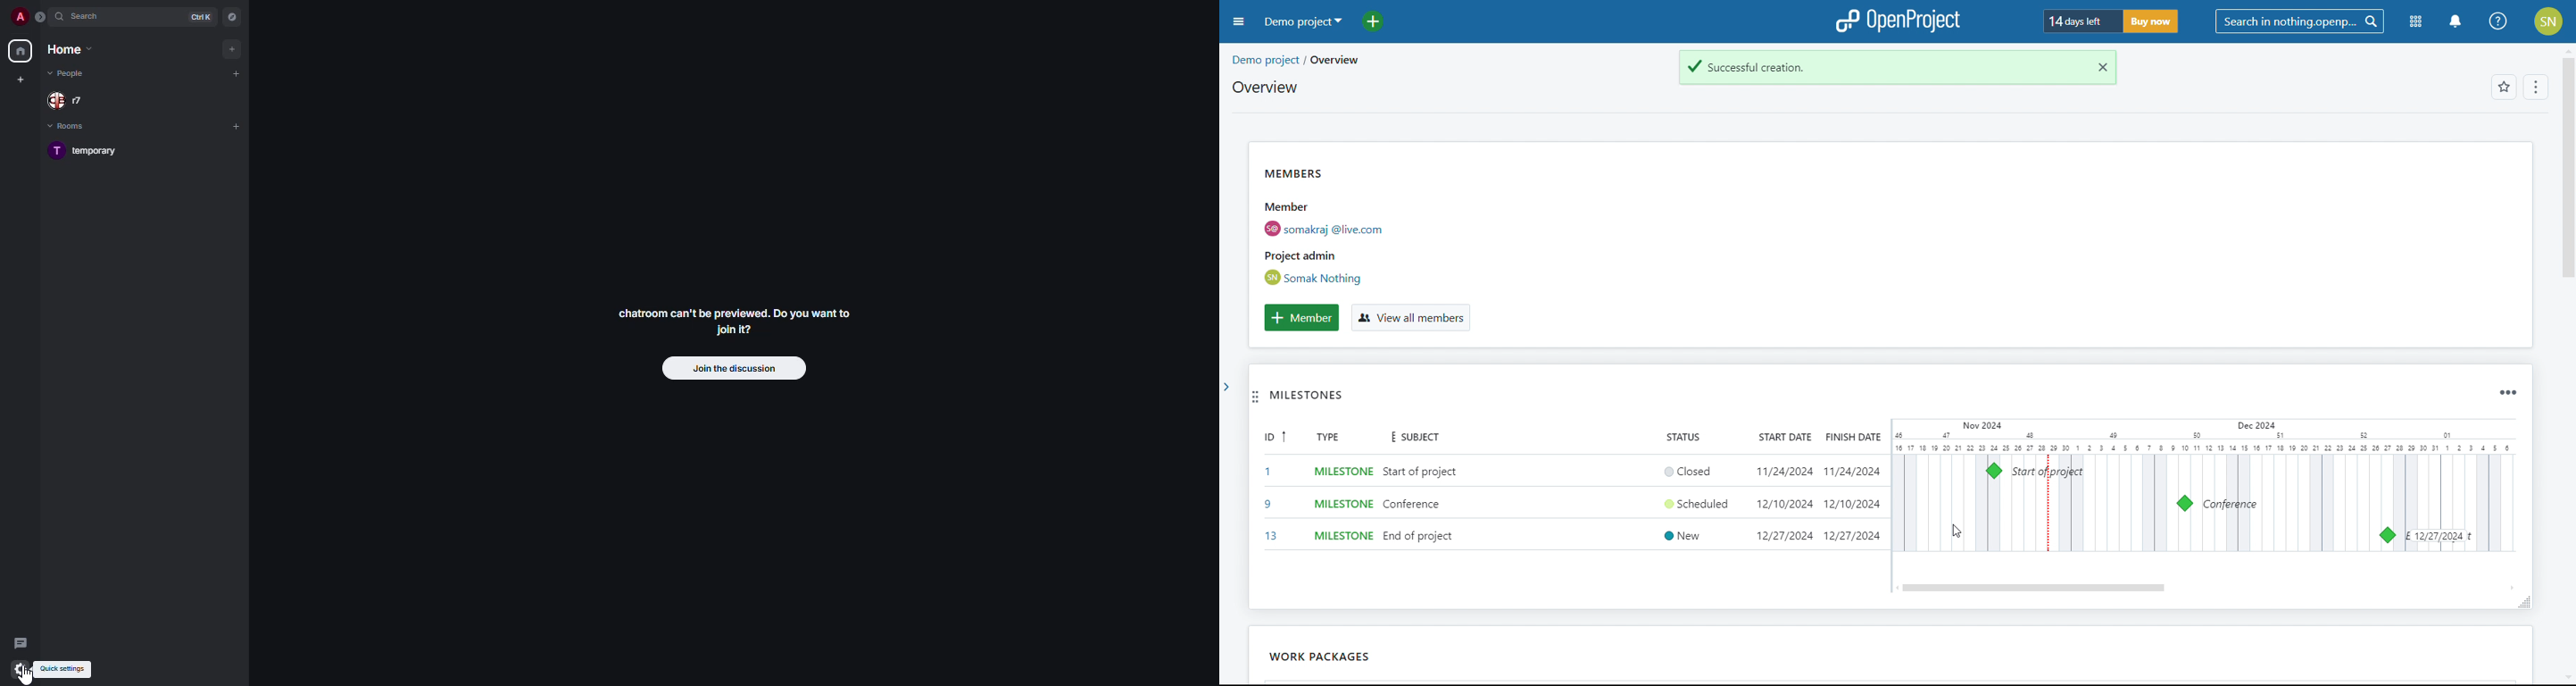  I want to click on threads, so click(21, 640).